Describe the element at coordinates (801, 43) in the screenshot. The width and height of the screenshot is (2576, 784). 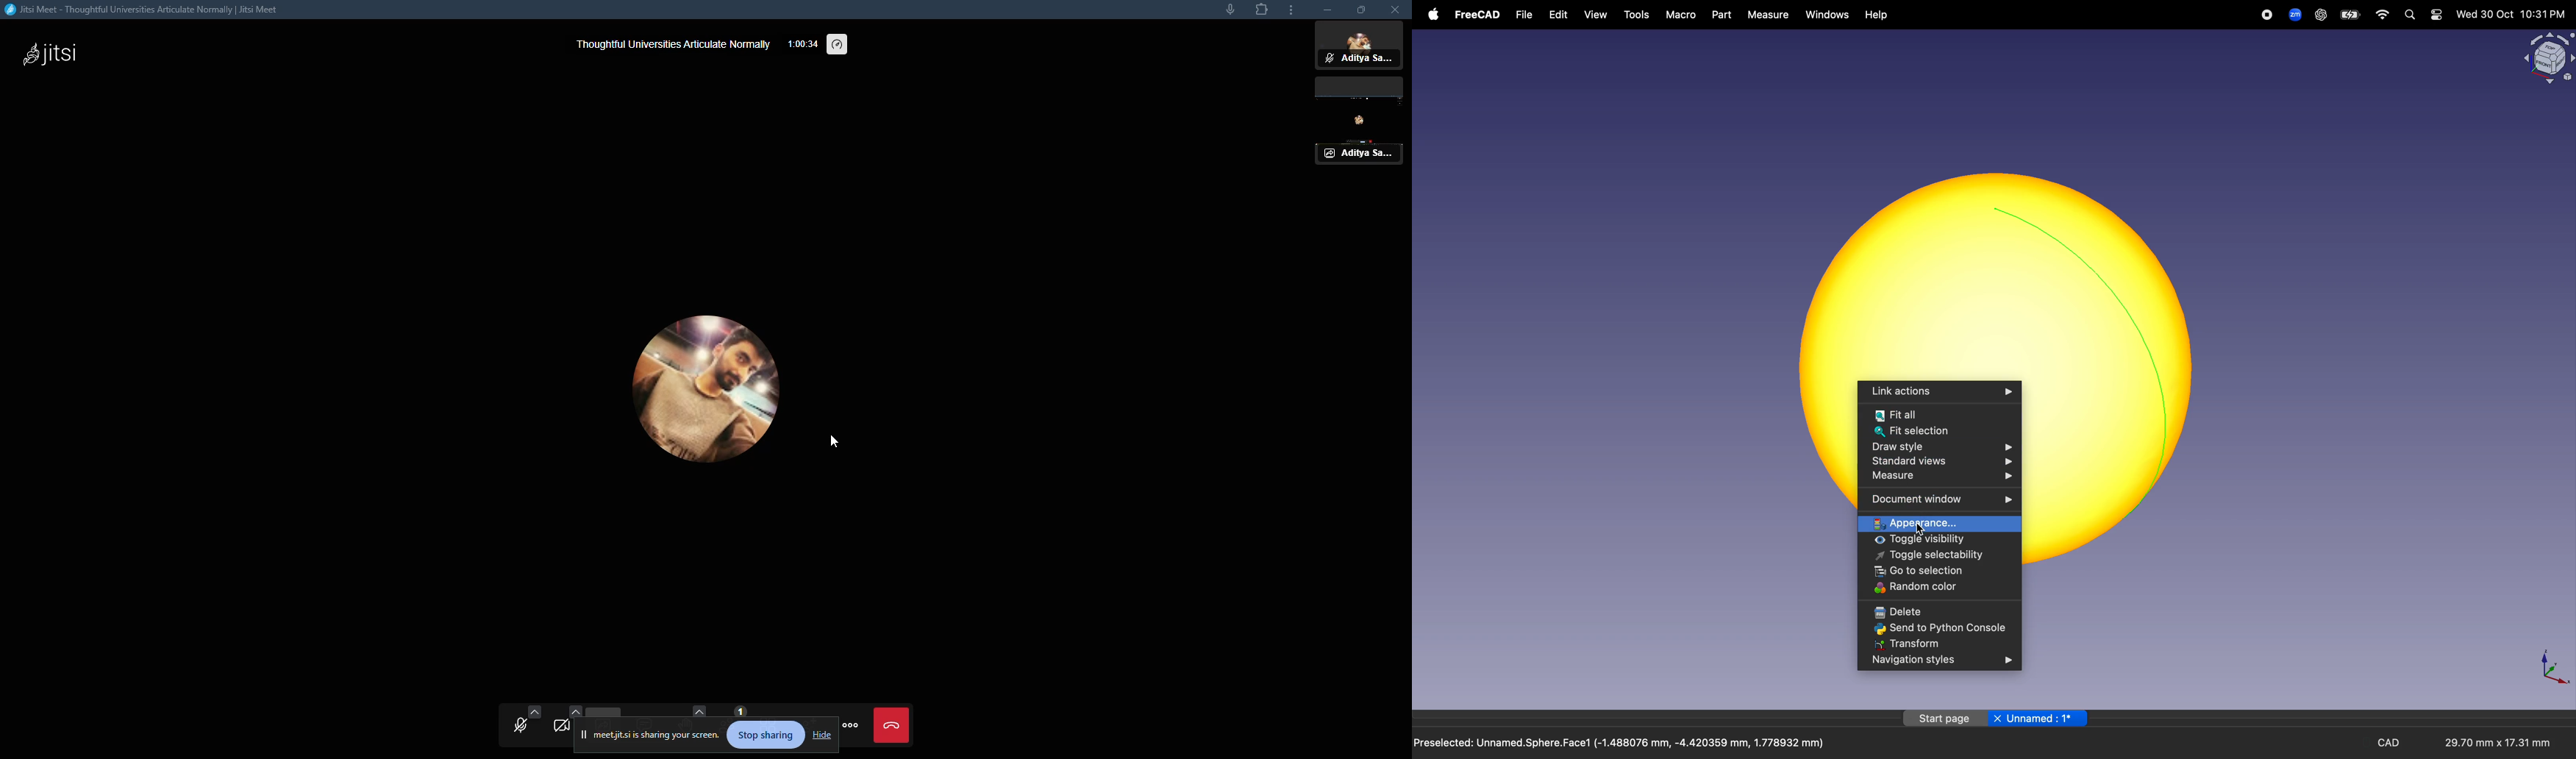
I see `1:00:23` at that location.